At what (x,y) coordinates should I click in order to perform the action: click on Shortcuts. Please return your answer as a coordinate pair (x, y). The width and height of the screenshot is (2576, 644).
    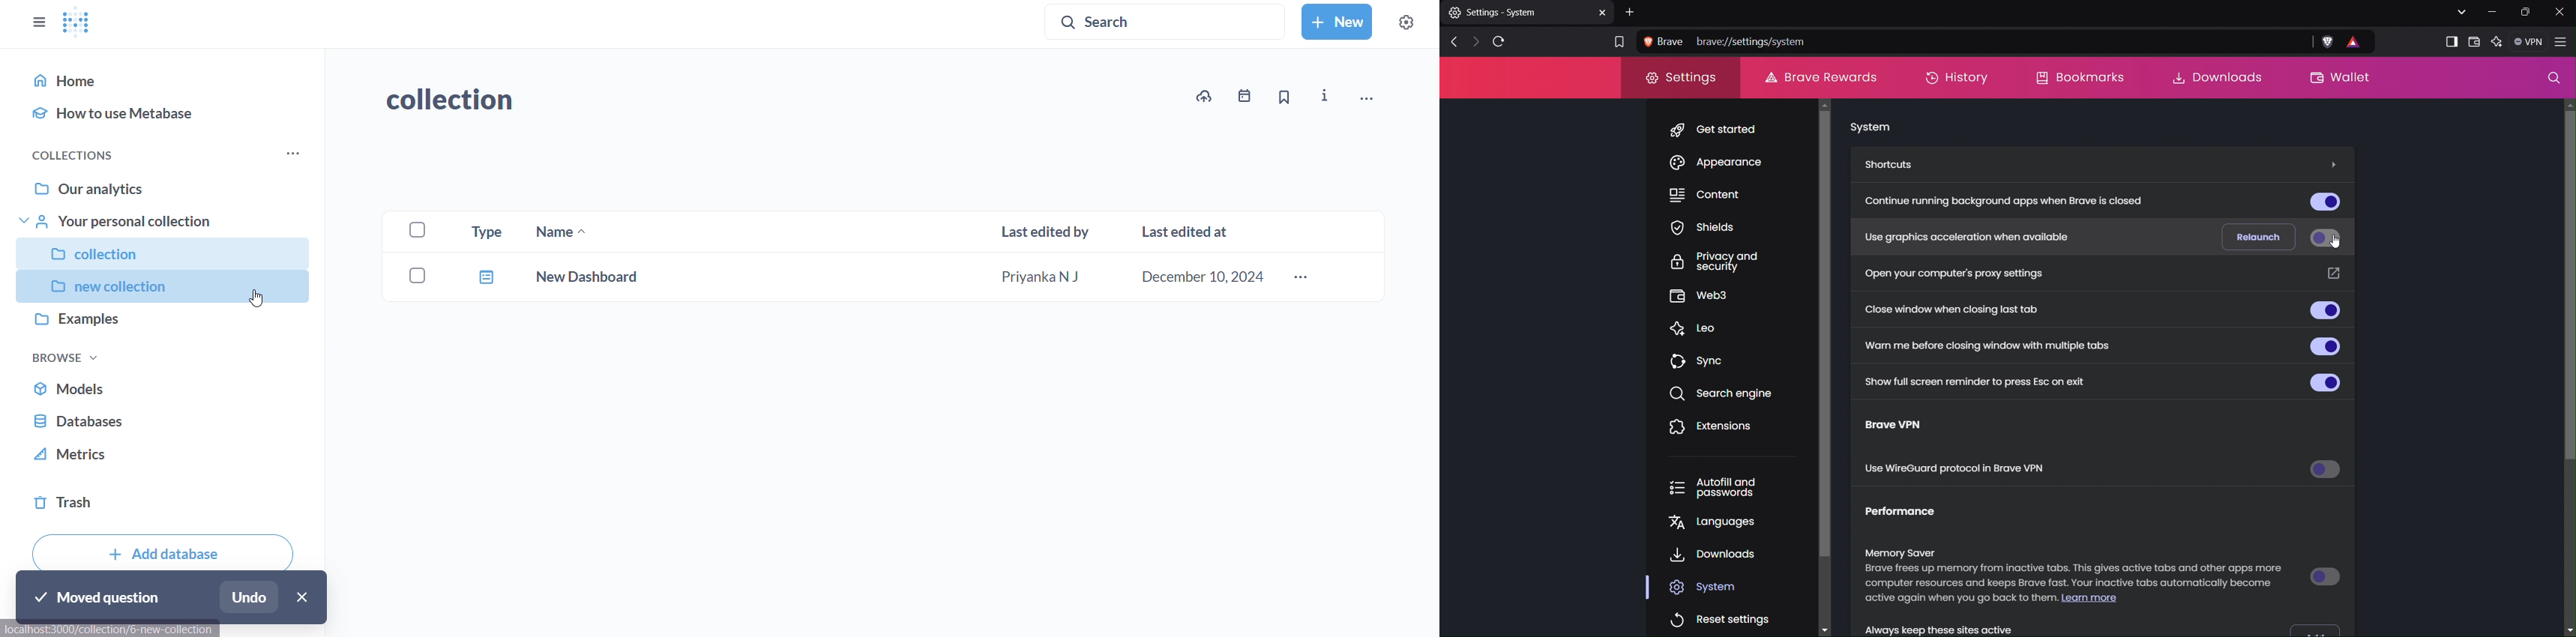
    Looking at the image, I should click on (1894, 165).